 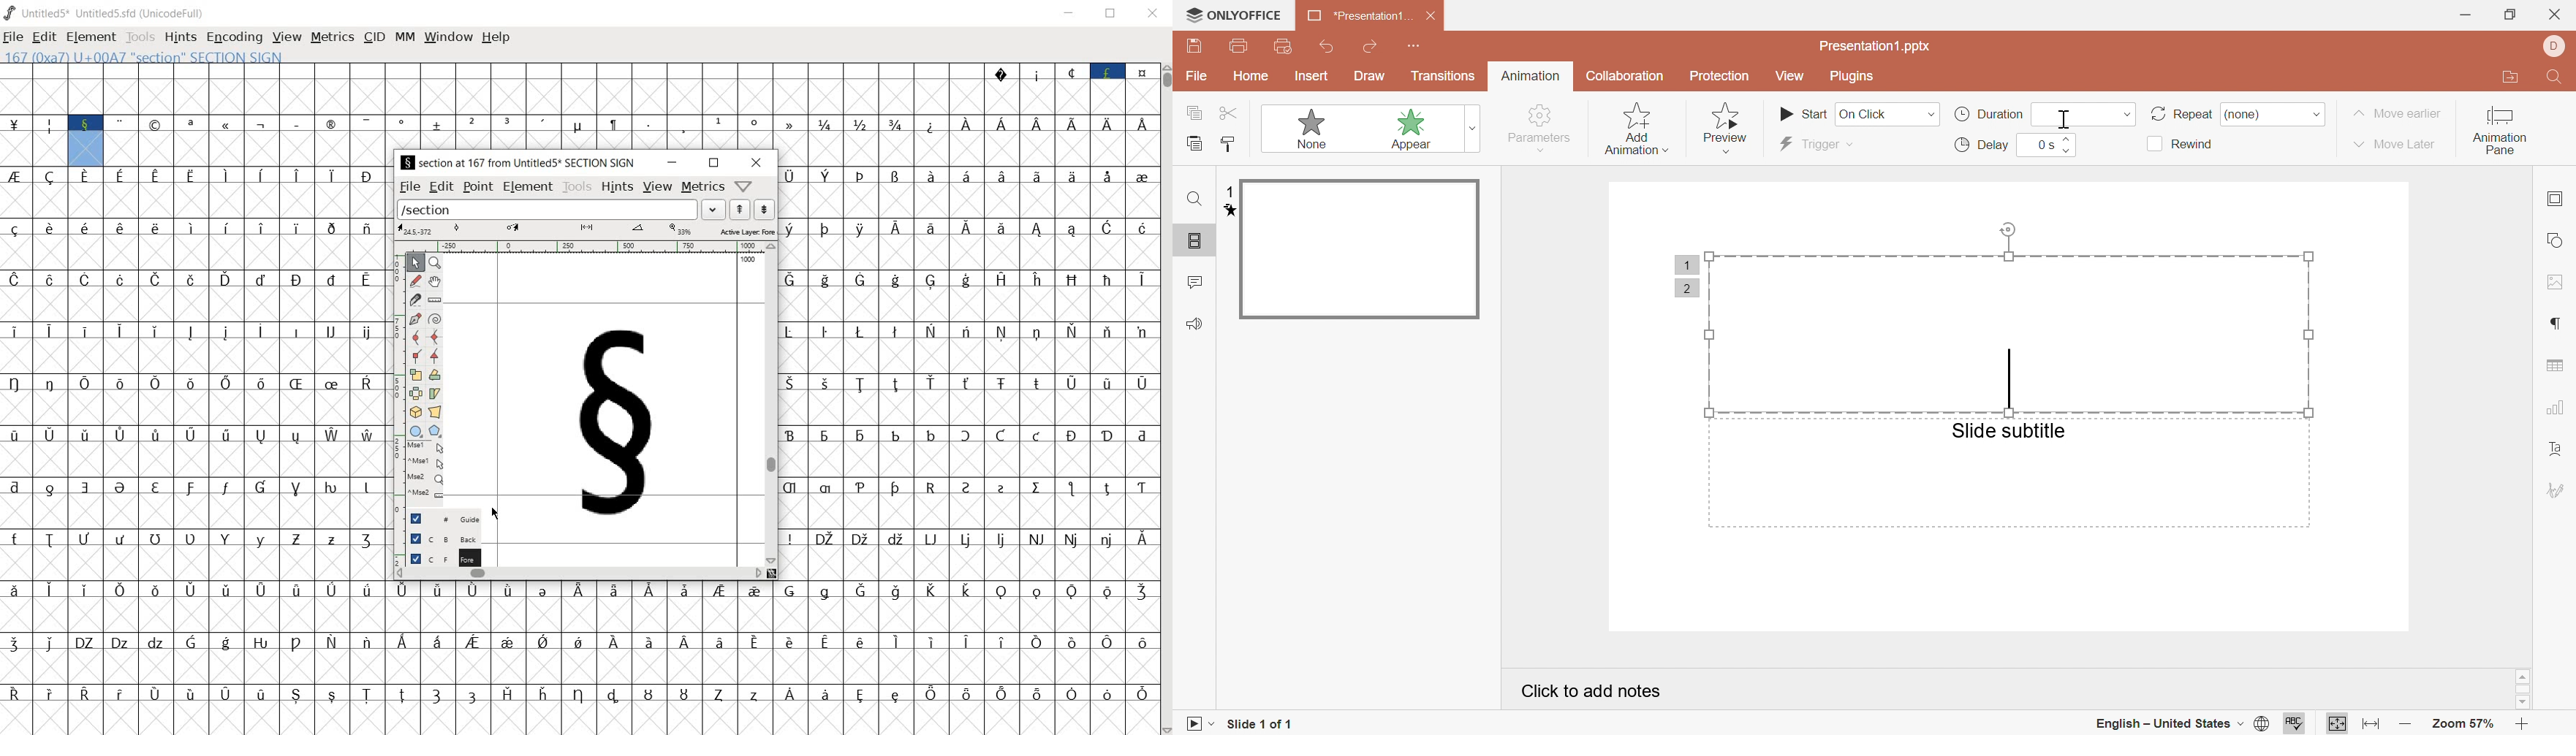 I want to click on restore down, so click(x=2508, y=14).